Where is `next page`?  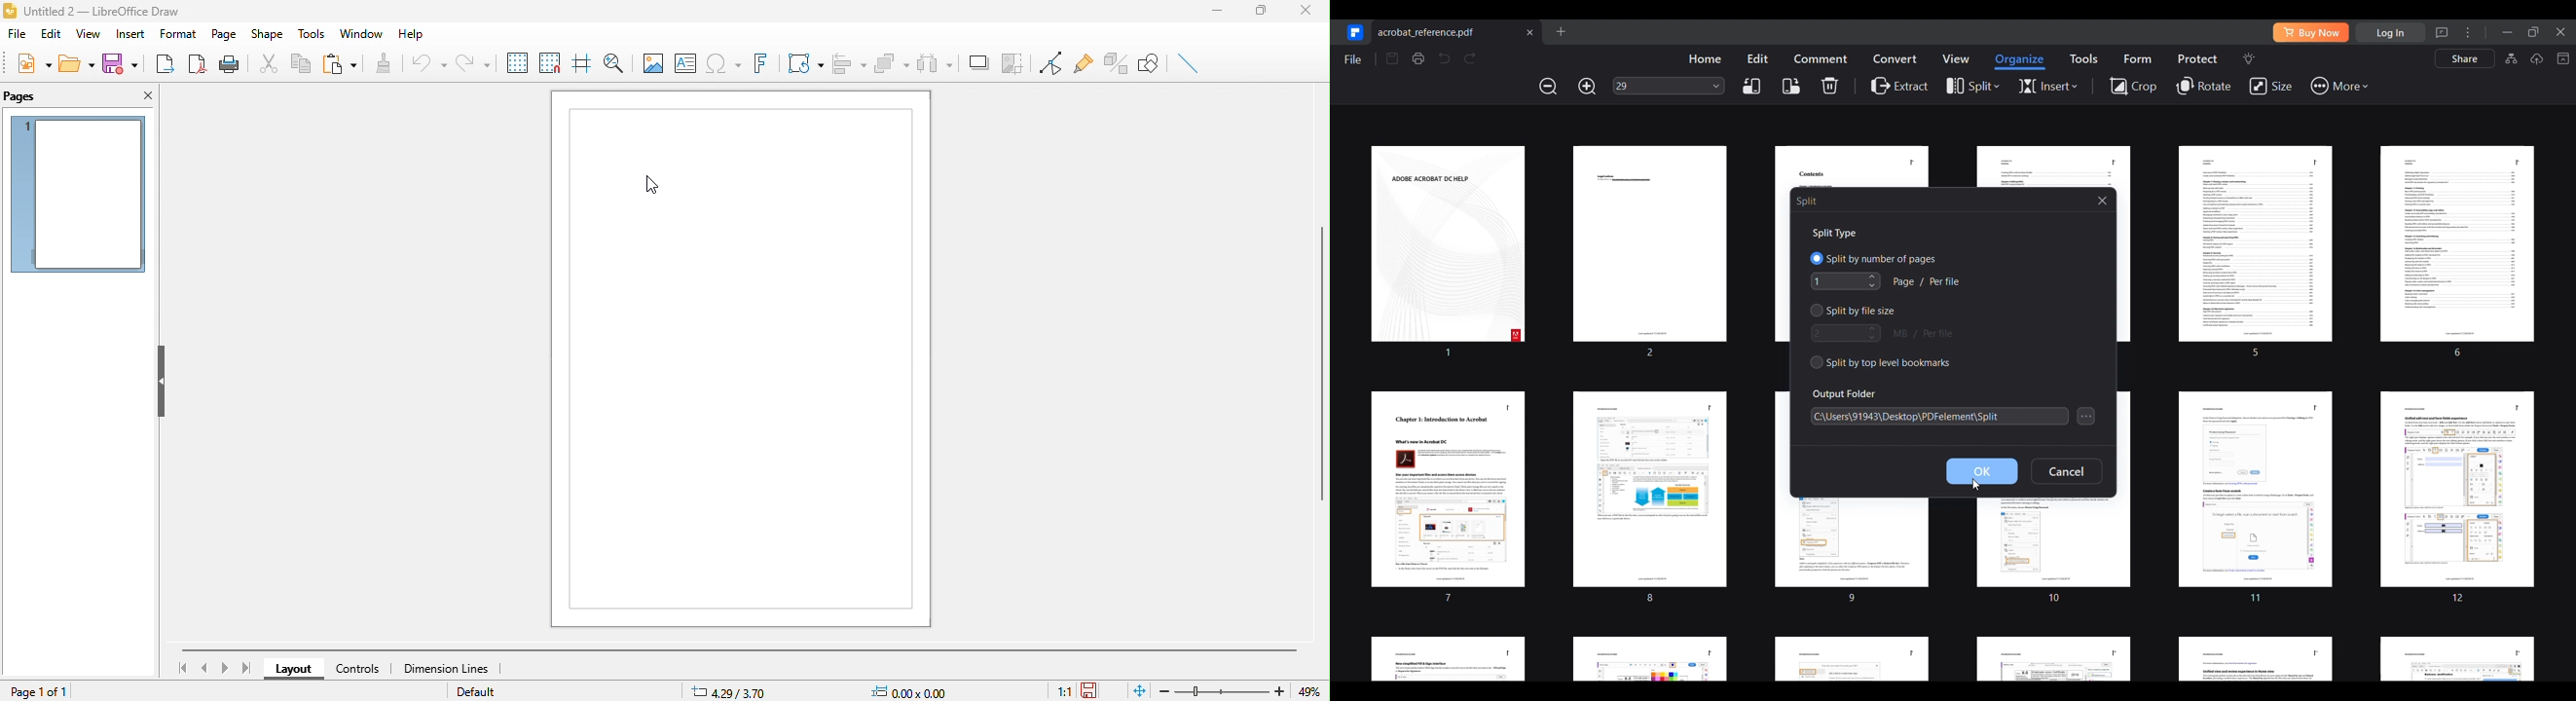 next page is located at coordinates (225, 669).